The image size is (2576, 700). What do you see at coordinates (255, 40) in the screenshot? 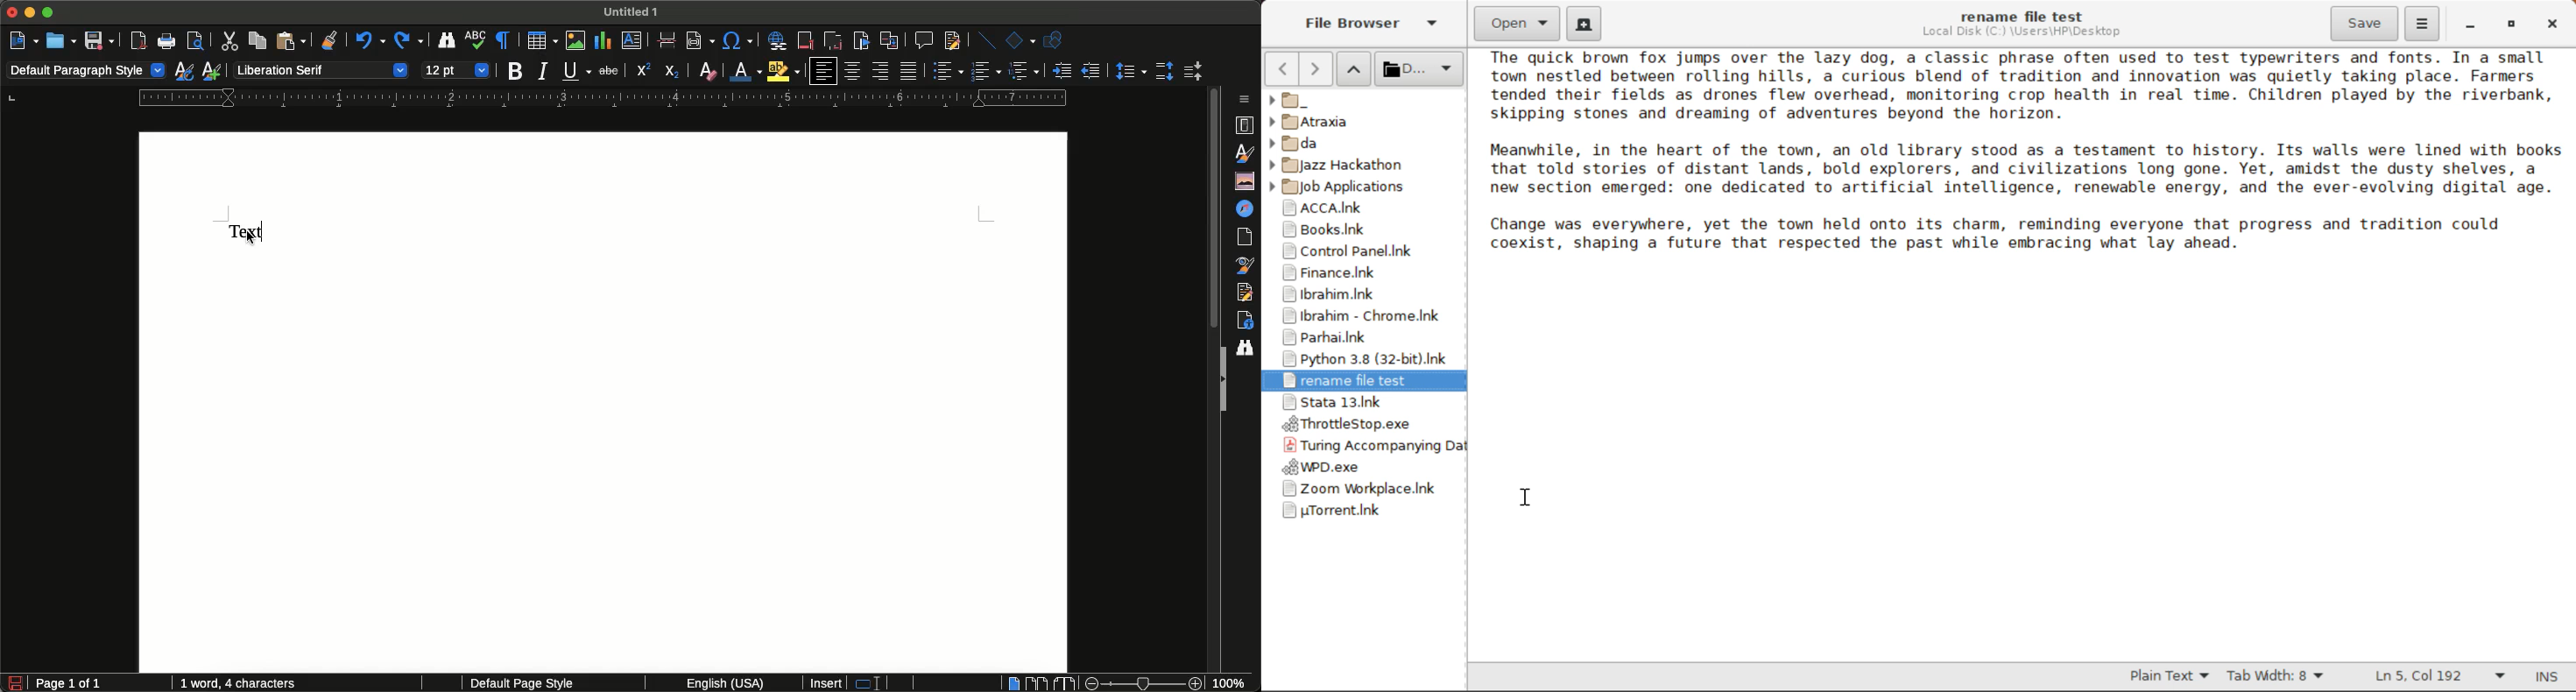
I see `Copy` at bounding box center [255, 40].